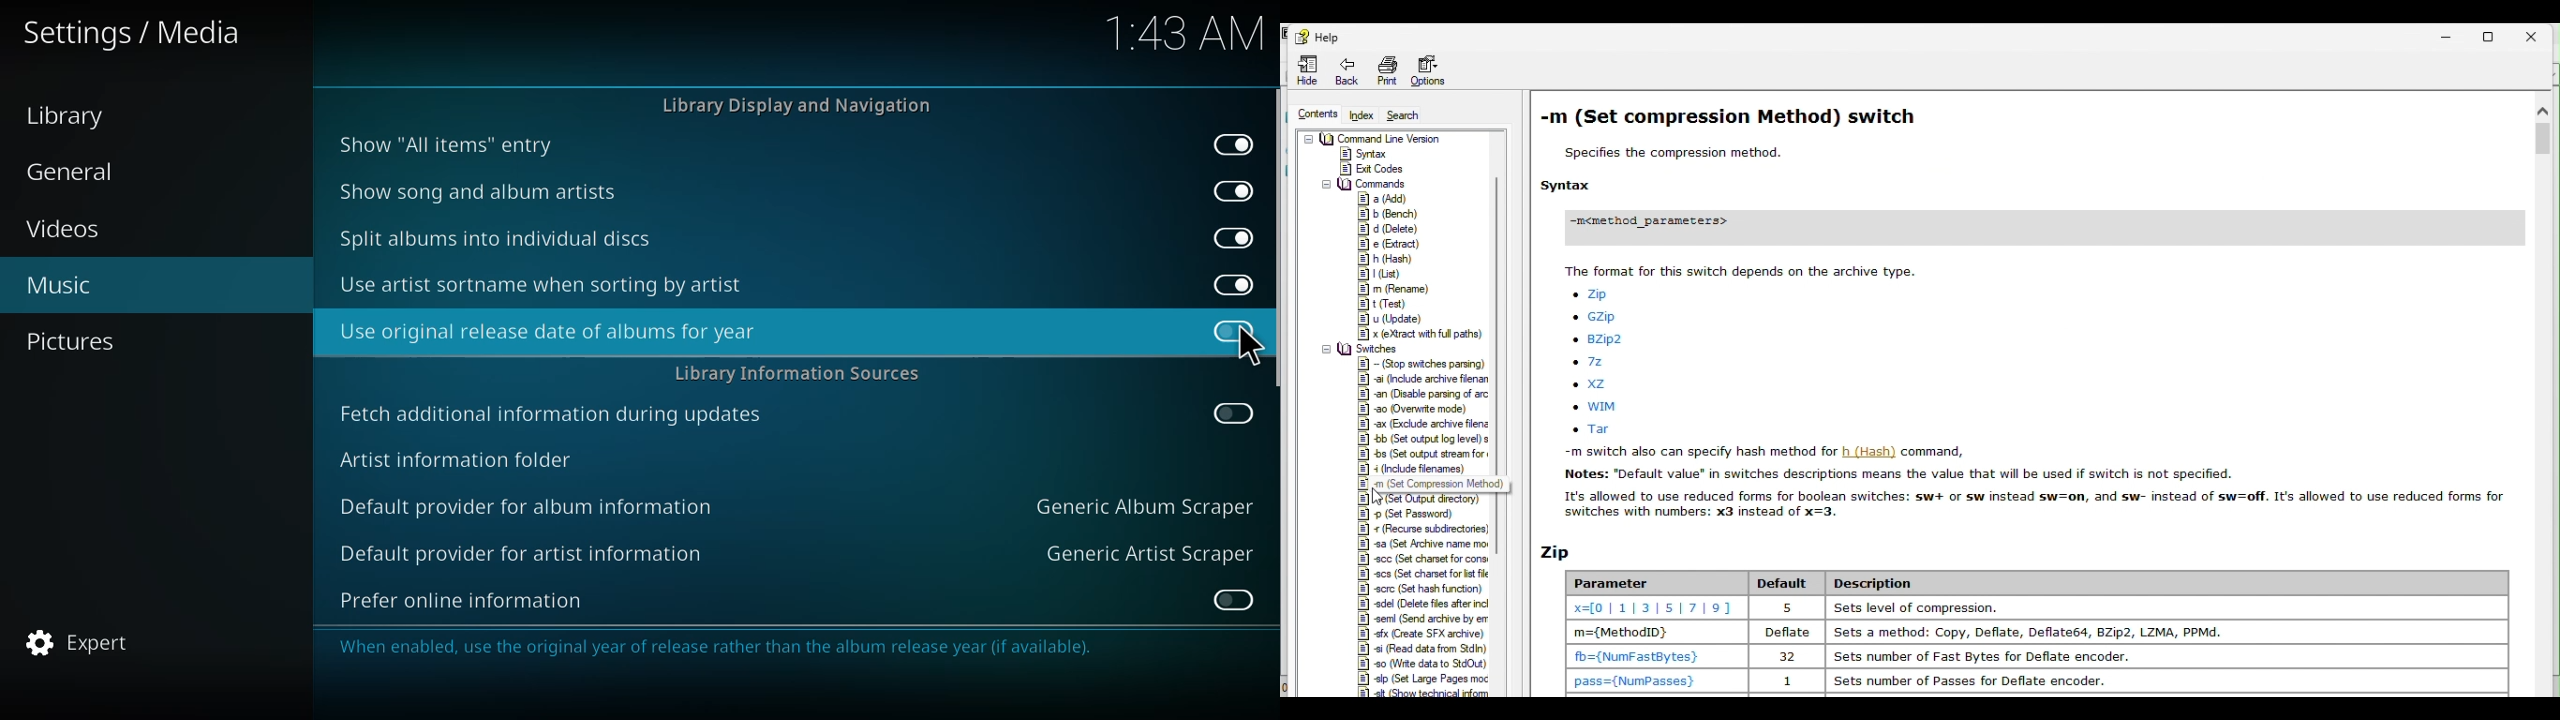 The width and height of the screenshot is (2576, 728). What do you see at coordinates (65, 230) in the screenshot?
I see `videos` at bounding box center [65, 230].